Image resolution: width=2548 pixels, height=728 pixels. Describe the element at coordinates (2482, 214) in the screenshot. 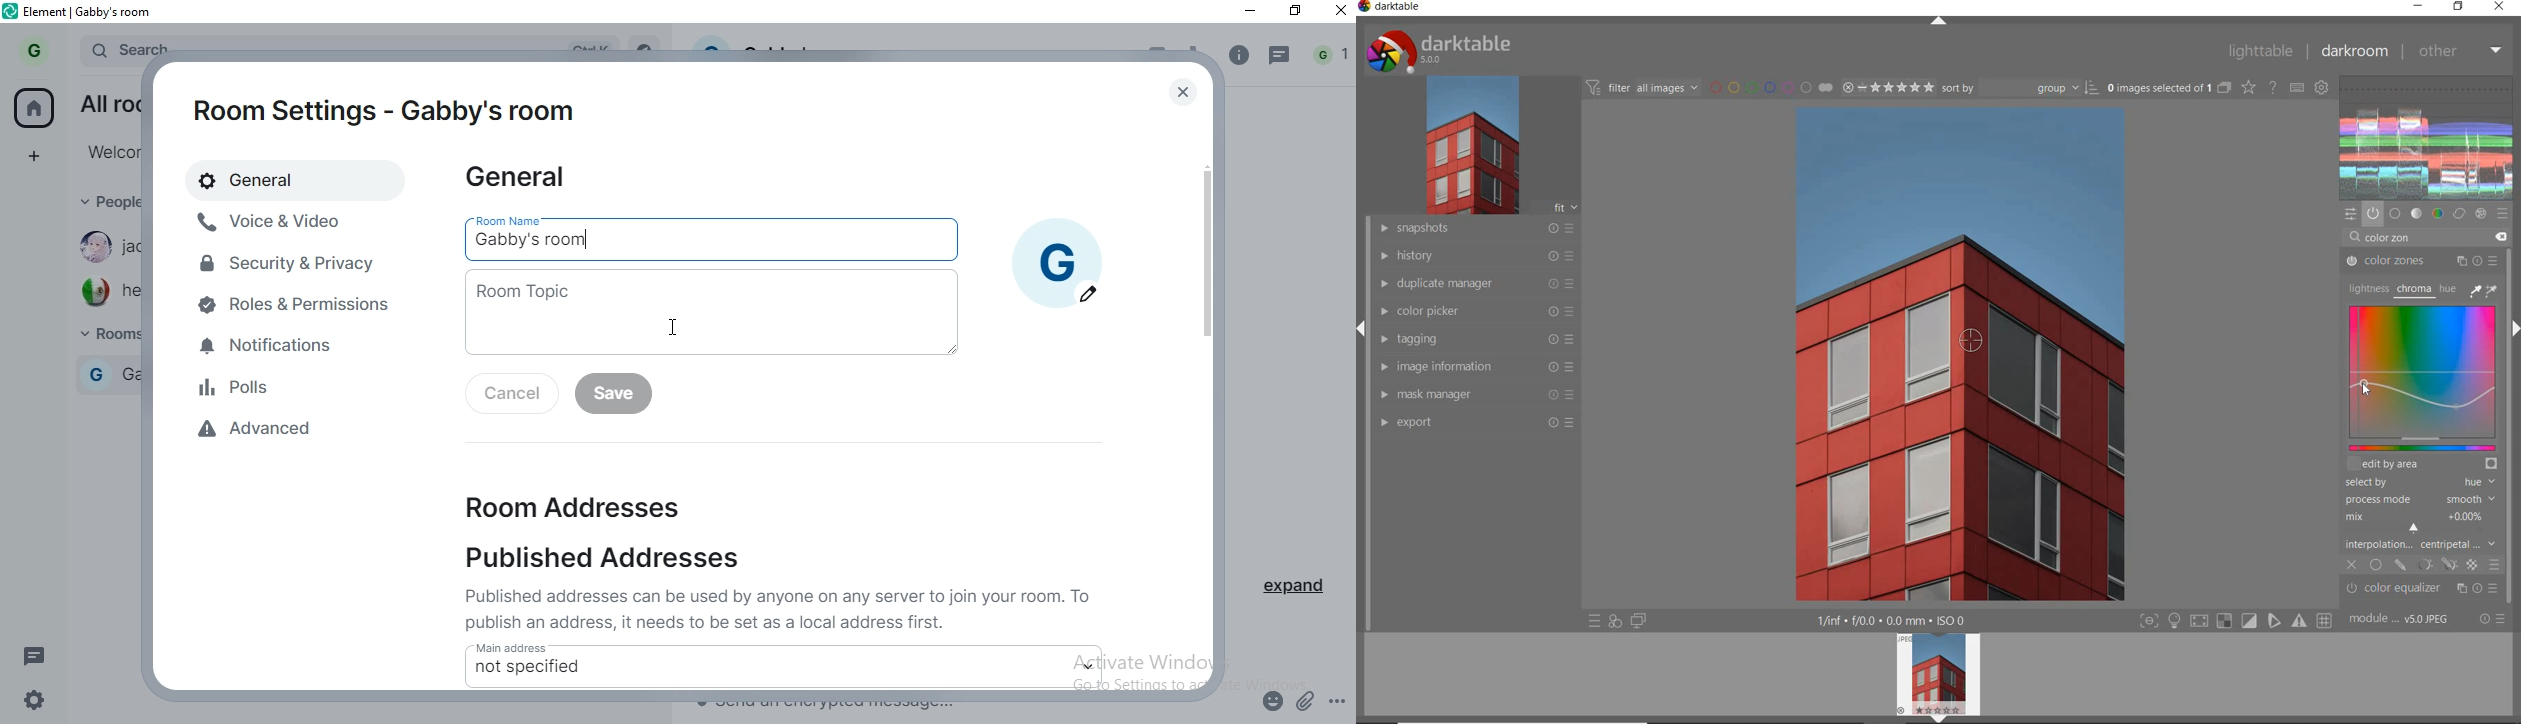

I see `effect` at that location.